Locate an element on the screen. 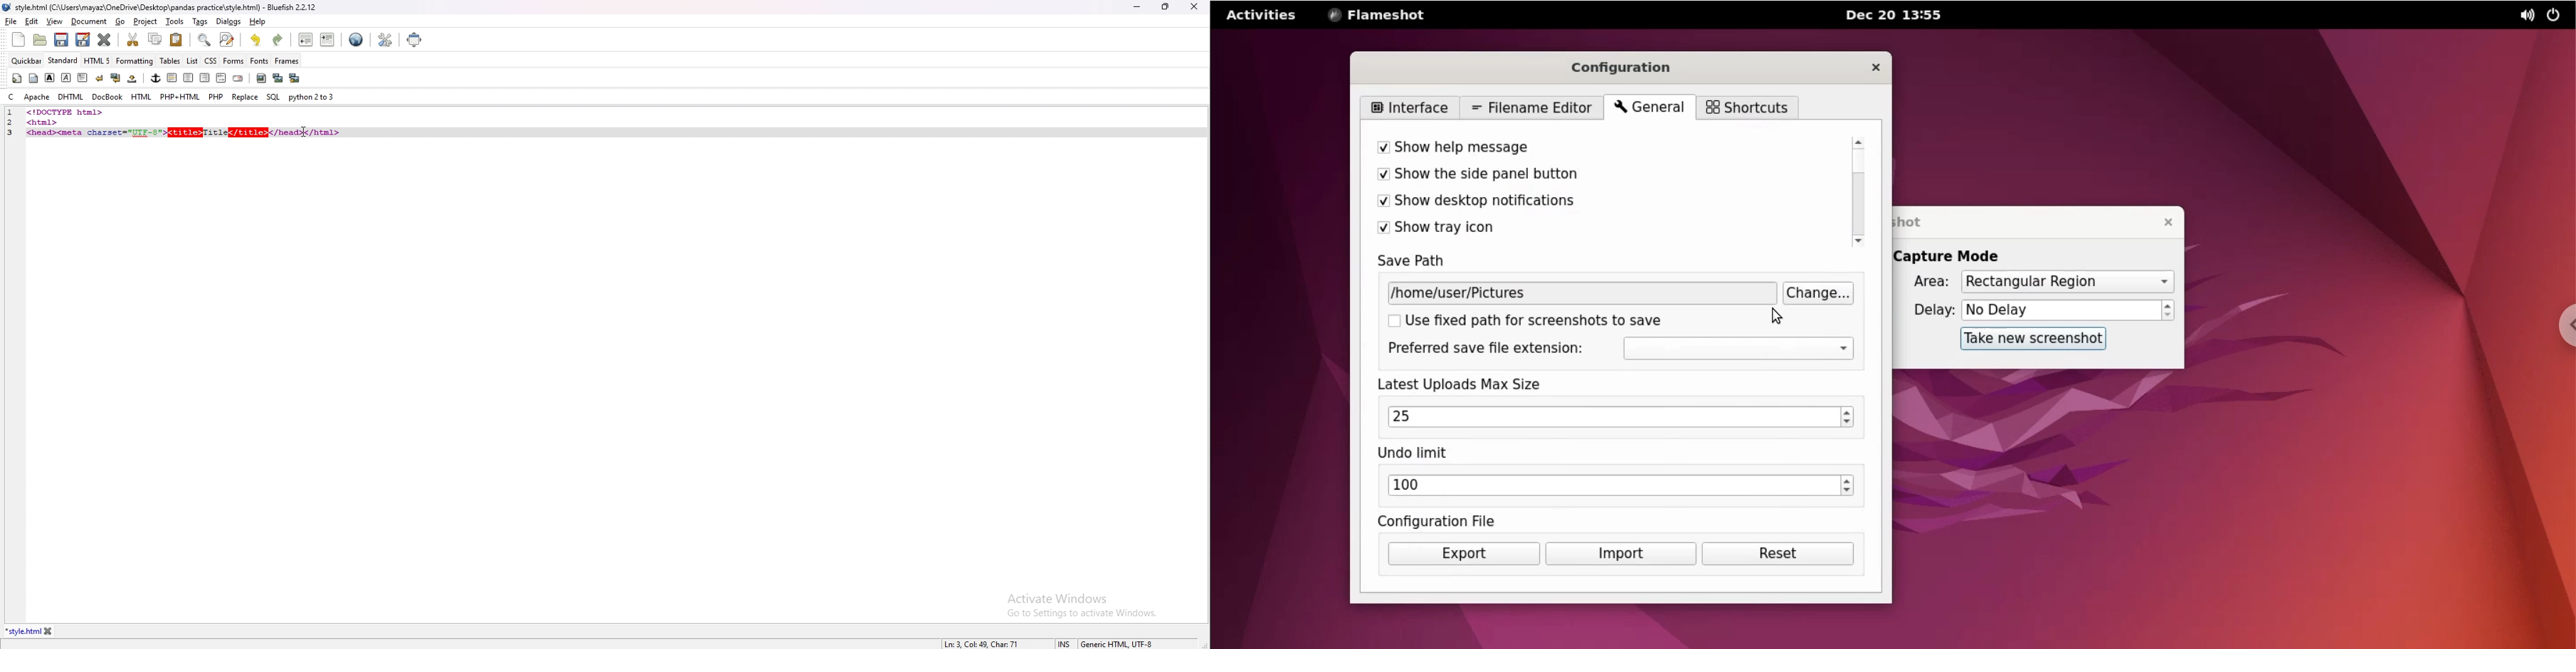 The width and height of the screenshot is (2576, 672). change  is located at coordinates (1818, 294).